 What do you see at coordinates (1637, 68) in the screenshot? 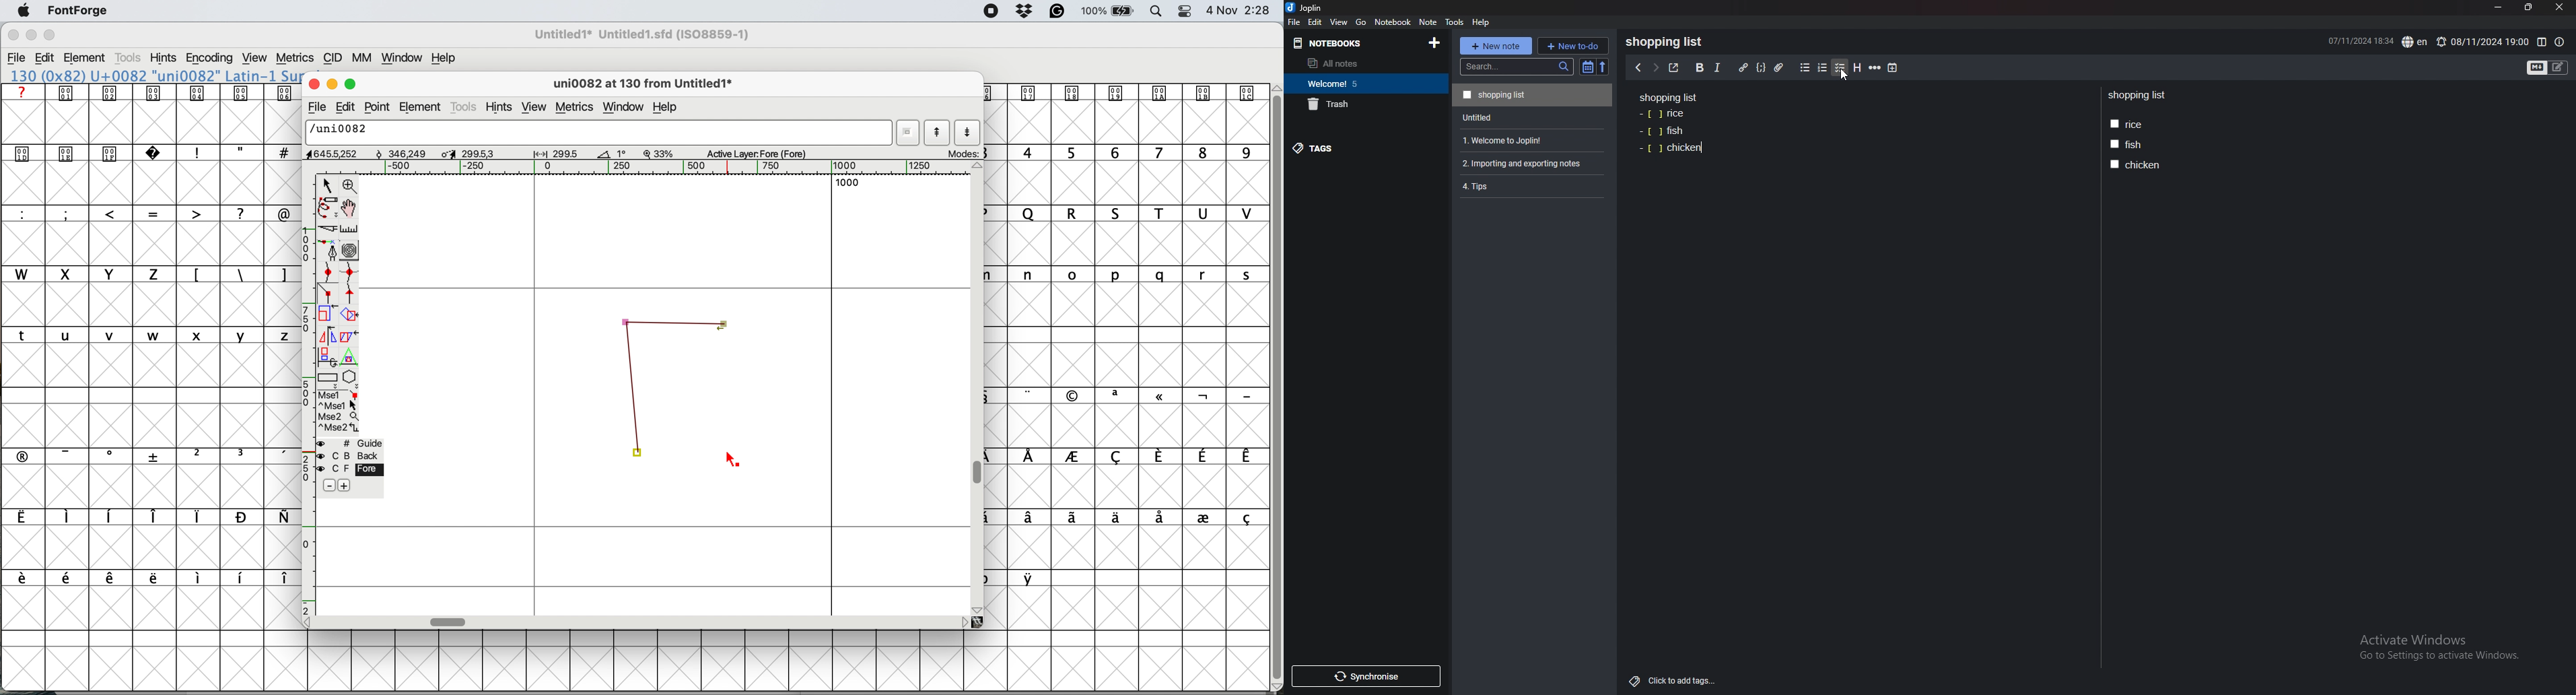
I see `previous` at bounding box center [1637, 68].